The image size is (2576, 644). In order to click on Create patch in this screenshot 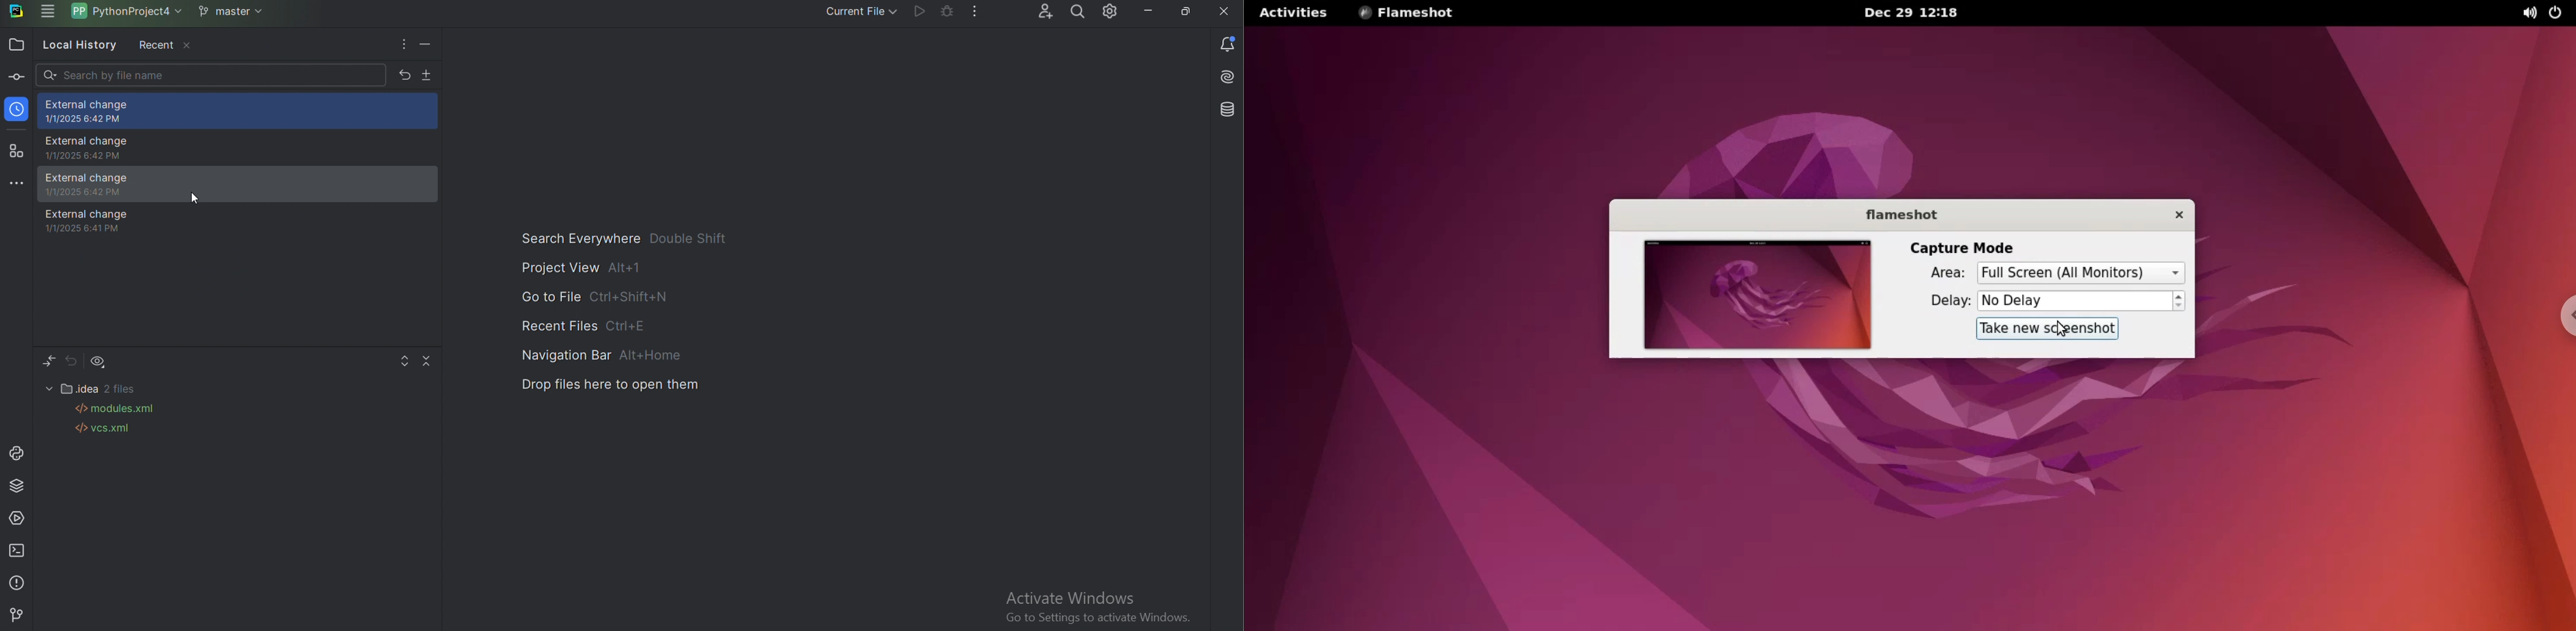, I will do `click(429, 76)`.